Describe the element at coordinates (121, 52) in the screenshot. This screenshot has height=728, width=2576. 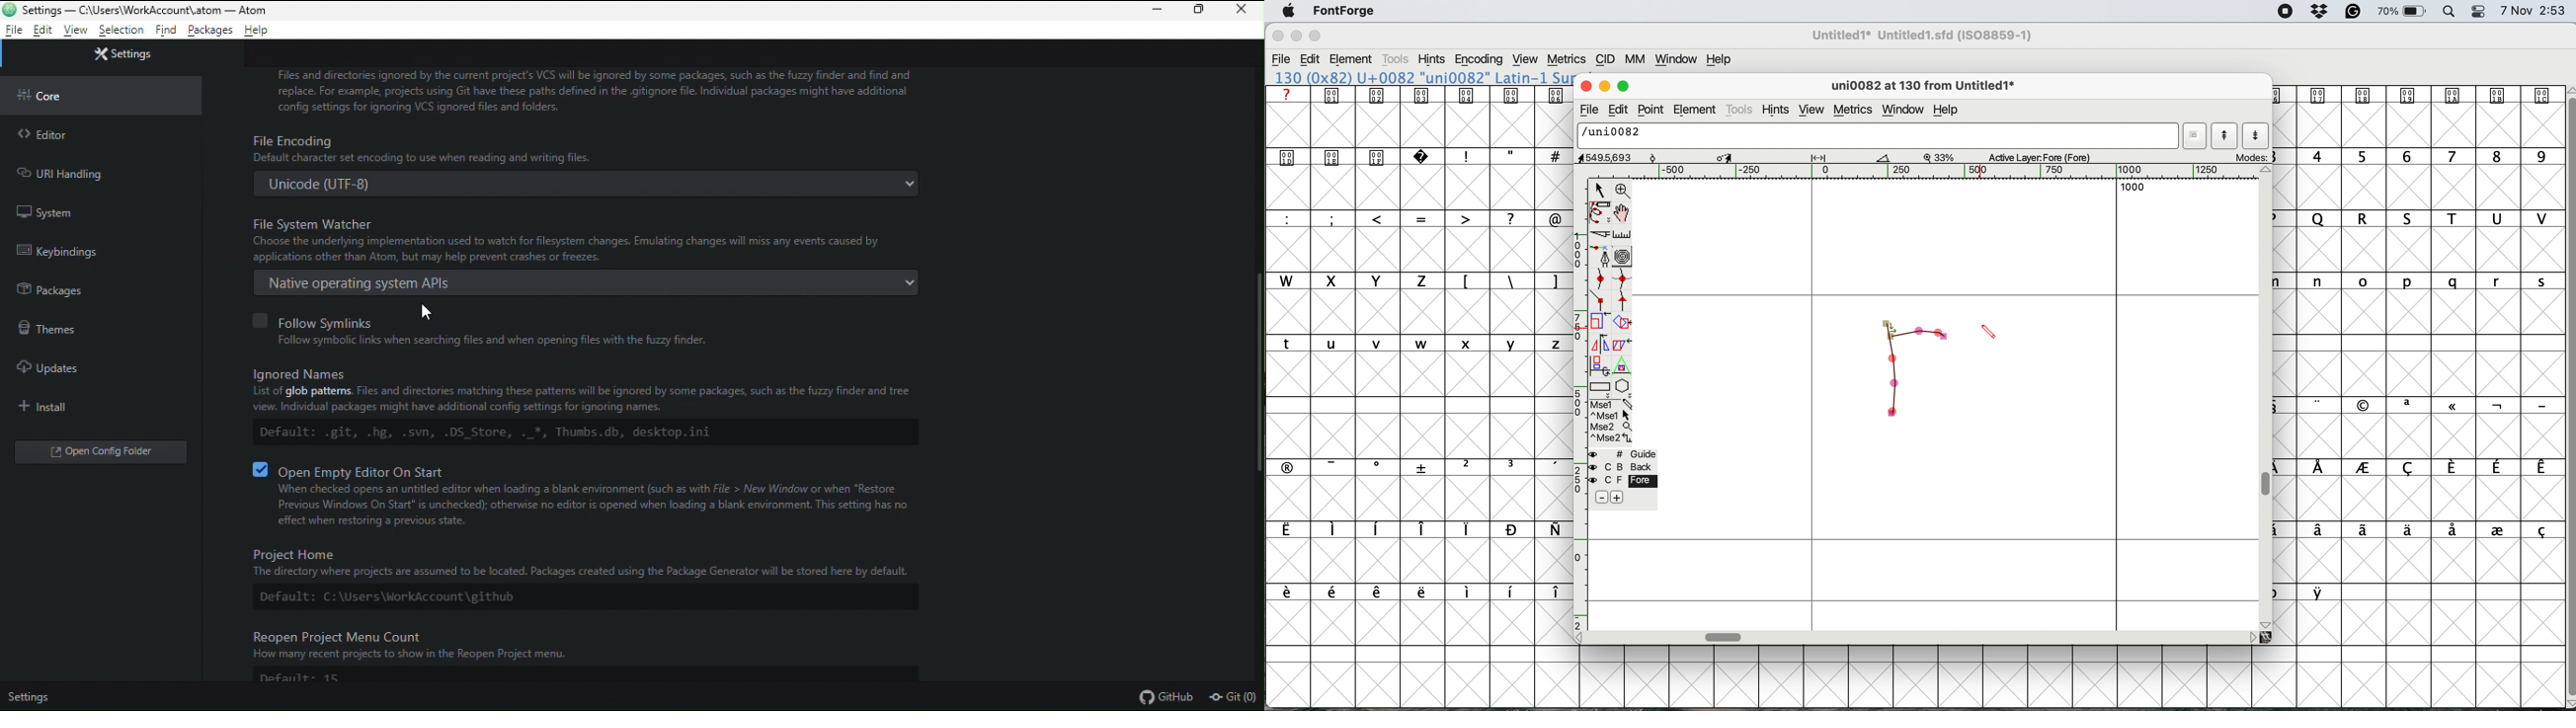
I see `Settings` at that location.